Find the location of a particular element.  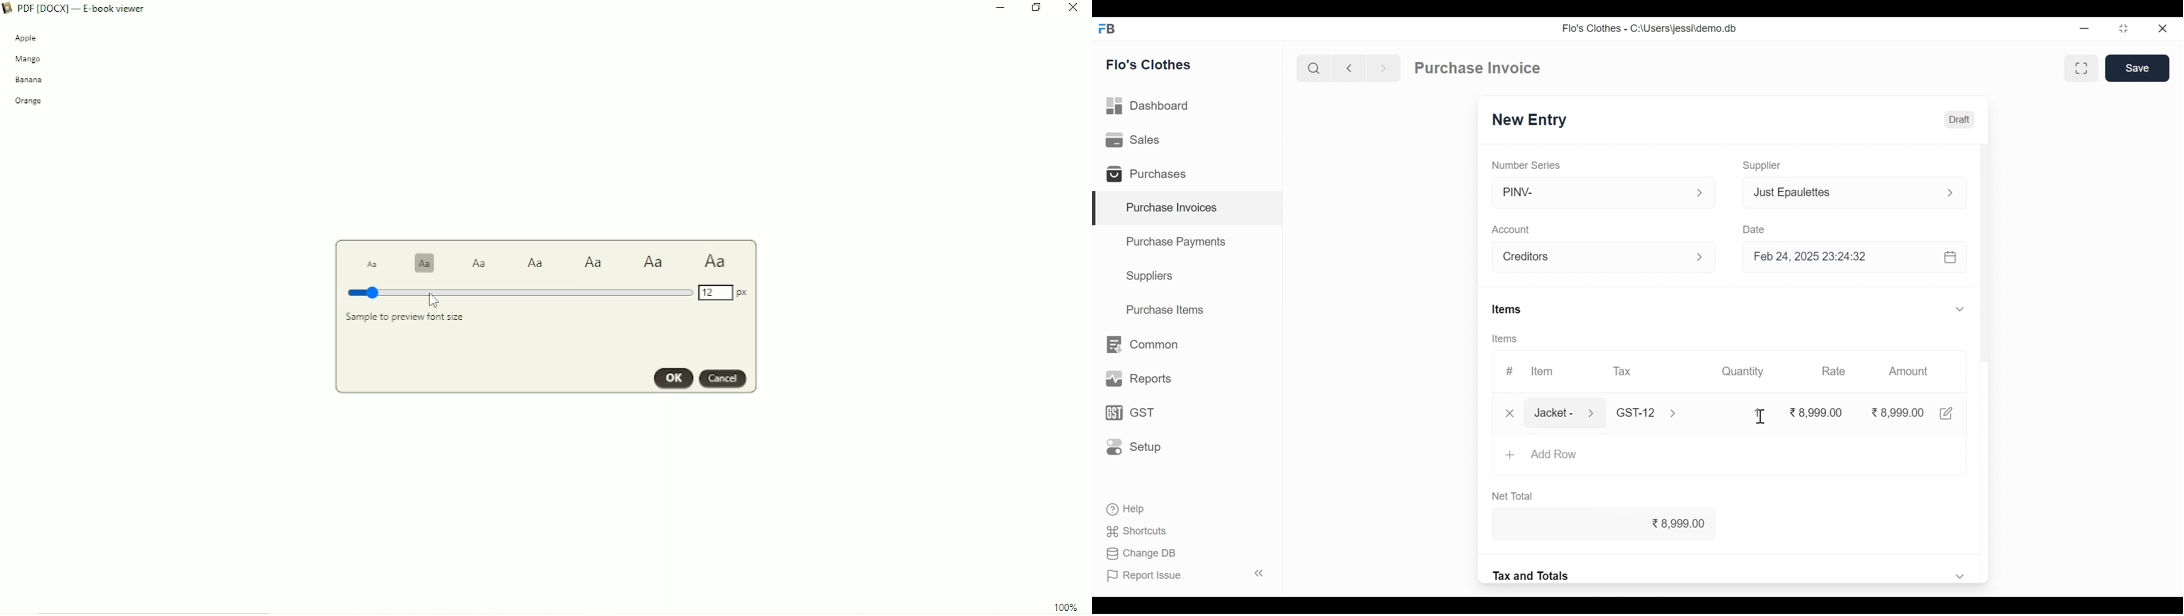

Report Issue is located at coordinates (1186, 574).